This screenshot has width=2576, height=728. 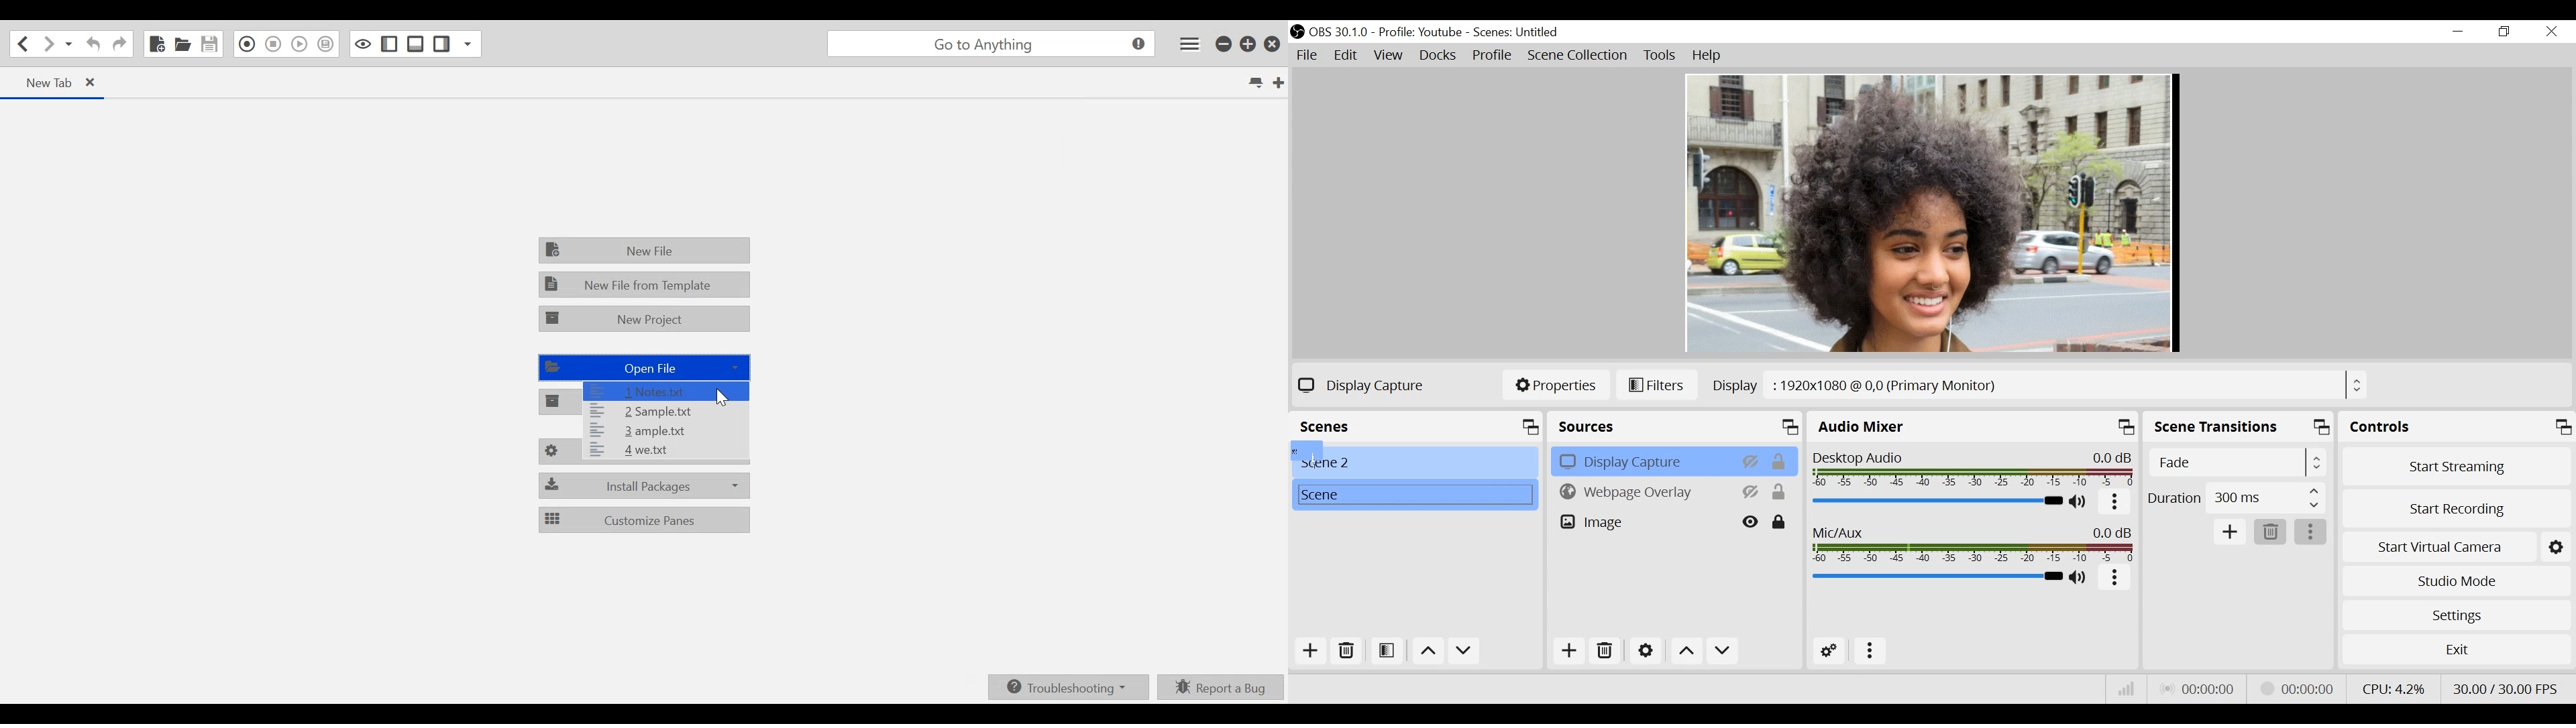 What do you see at coordinates (2394, 688) in the screenshot?
I see `CPU Usage` at bounding box center [2394, 688].